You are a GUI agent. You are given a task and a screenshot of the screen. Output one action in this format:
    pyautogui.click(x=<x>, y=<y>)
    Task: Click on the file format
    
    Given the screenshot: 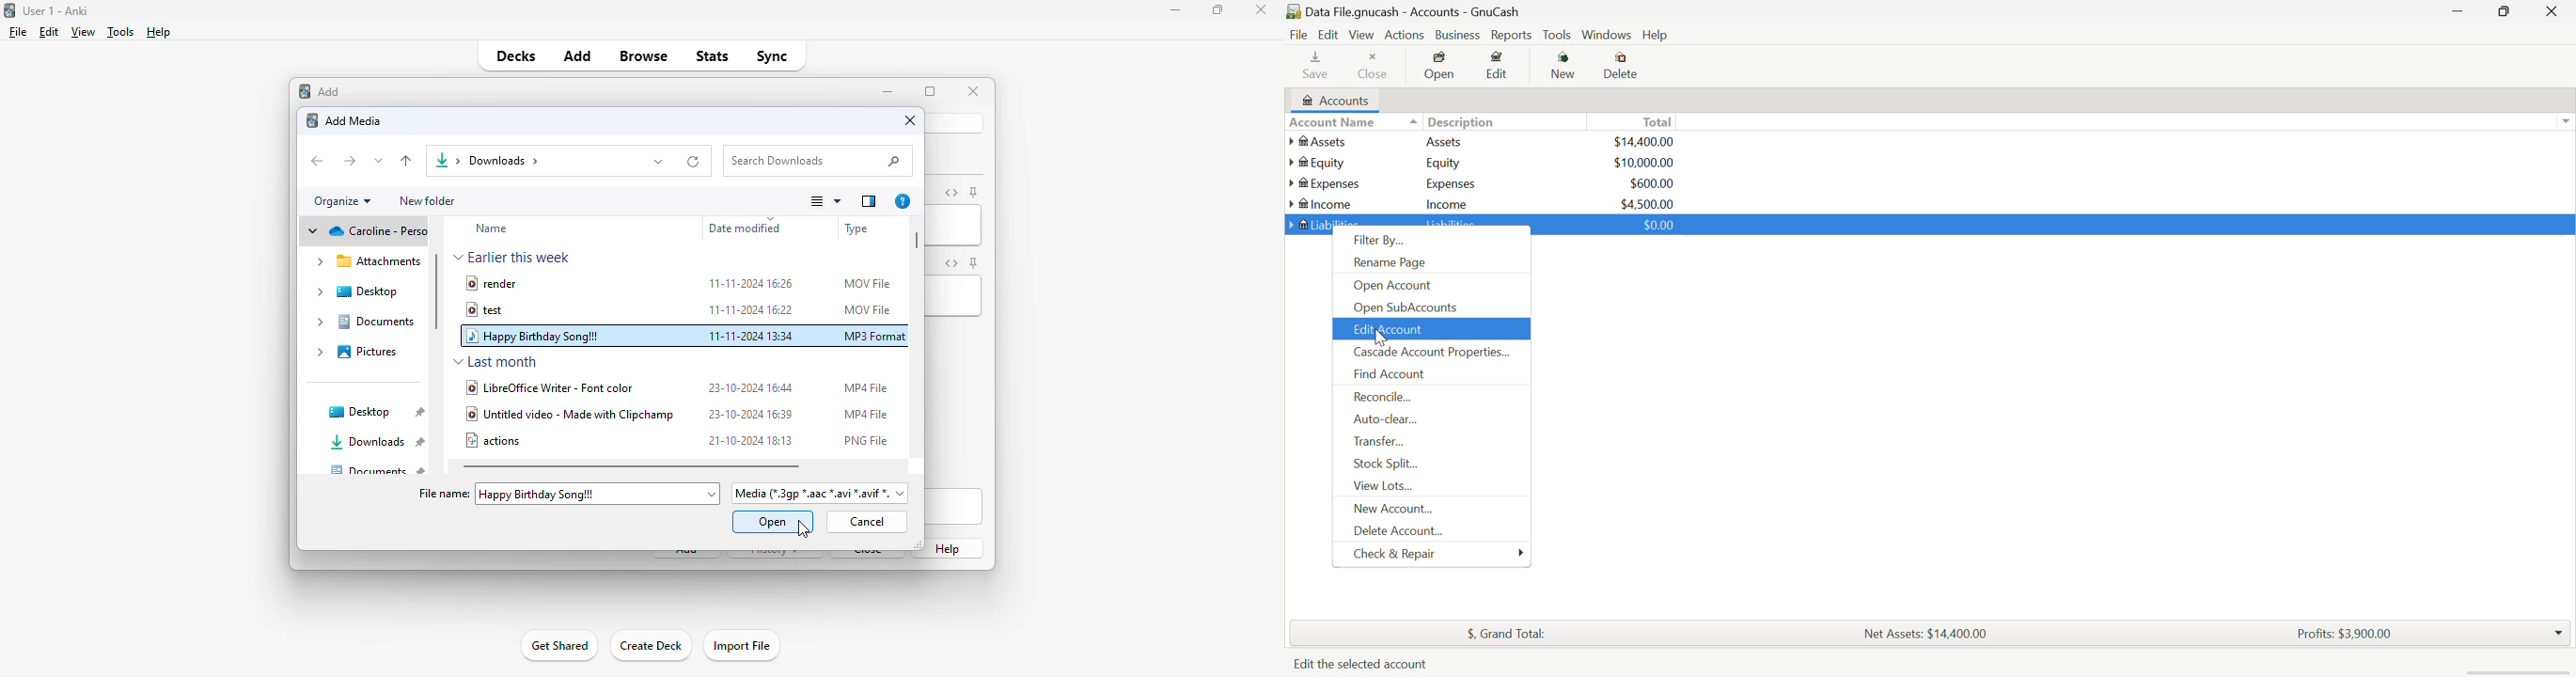 What is the action you would take?
    pyautogui.click(x=821, y=493)
    